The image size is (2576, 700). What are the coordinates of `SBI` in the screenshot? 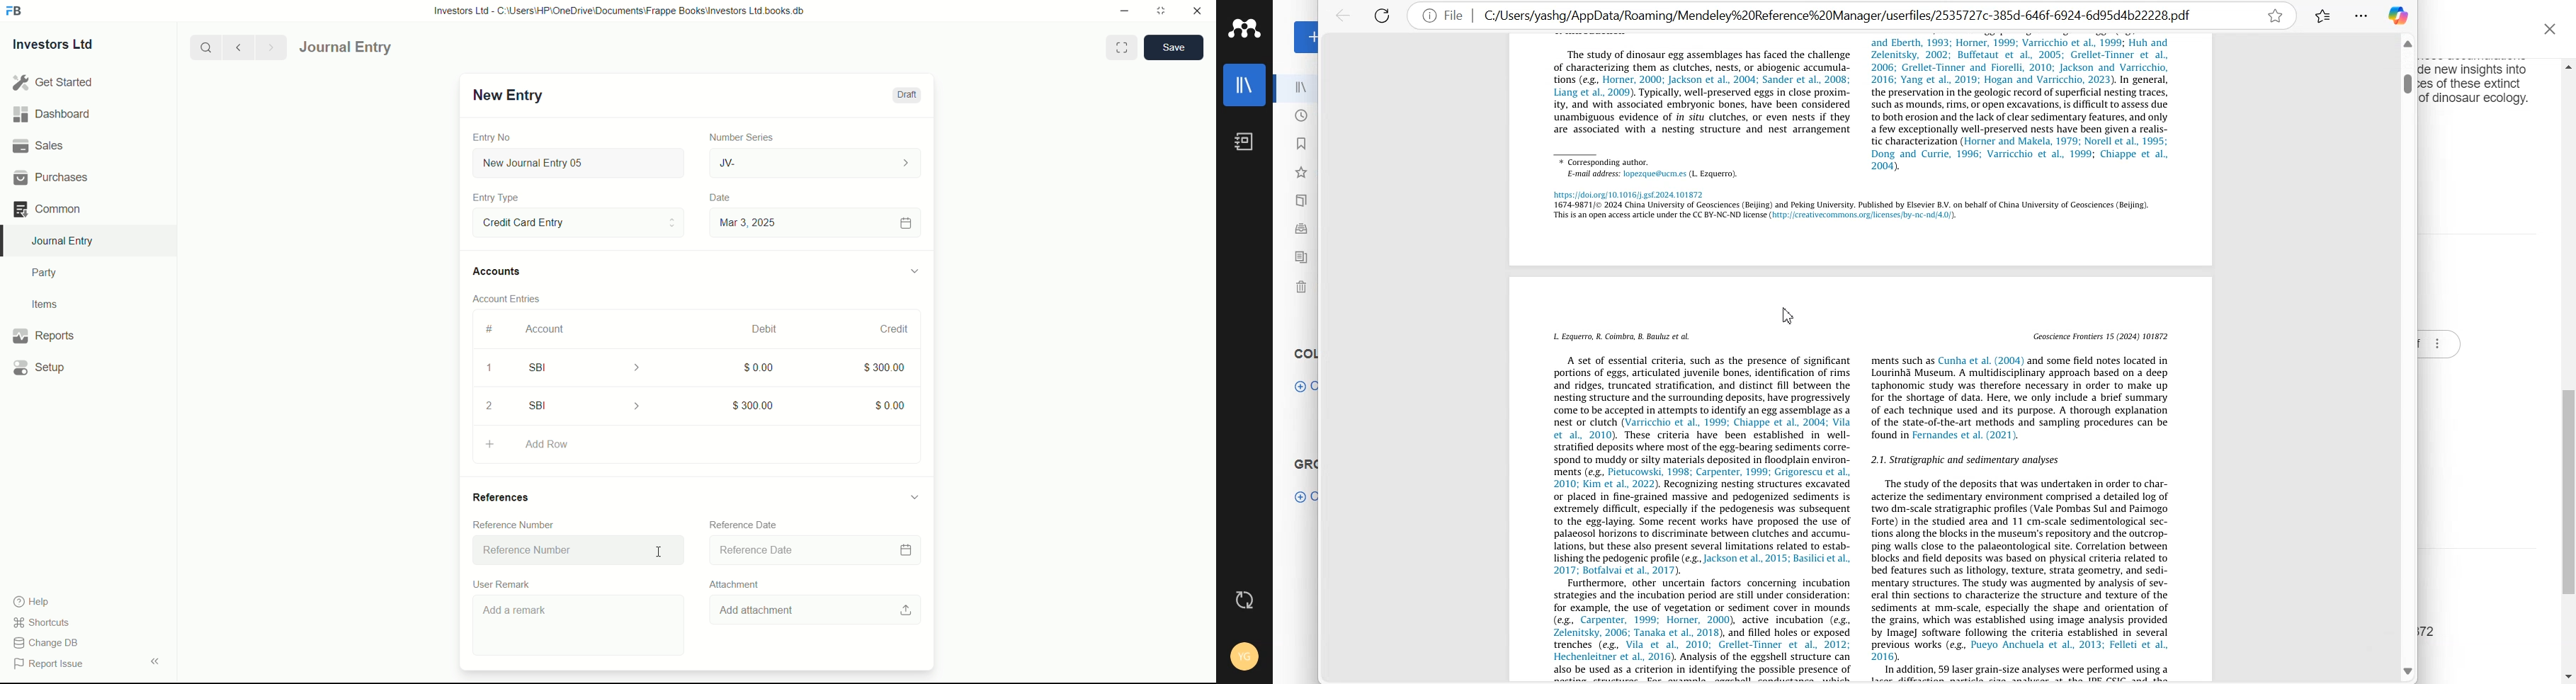 It's located at (593, 367).